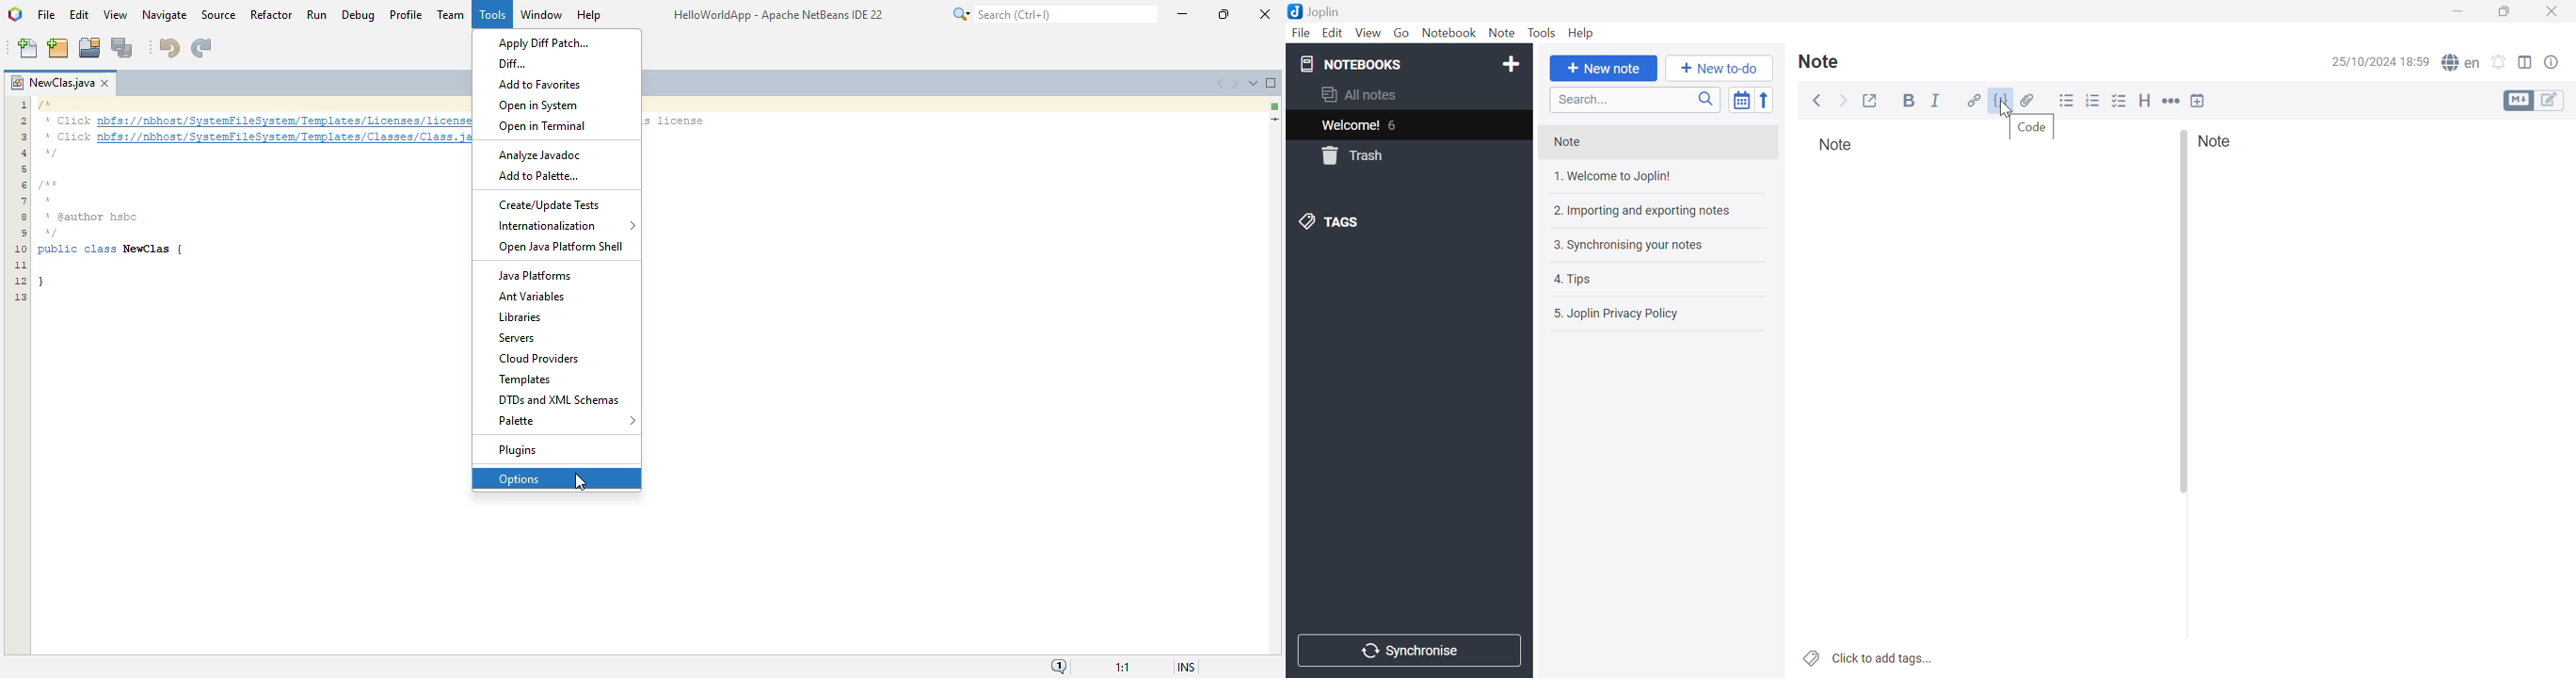 The image size is (2576, 700). Describe the element at coordinates (1973, 100) in the screenshot. I see `Hyperlink` at that location.